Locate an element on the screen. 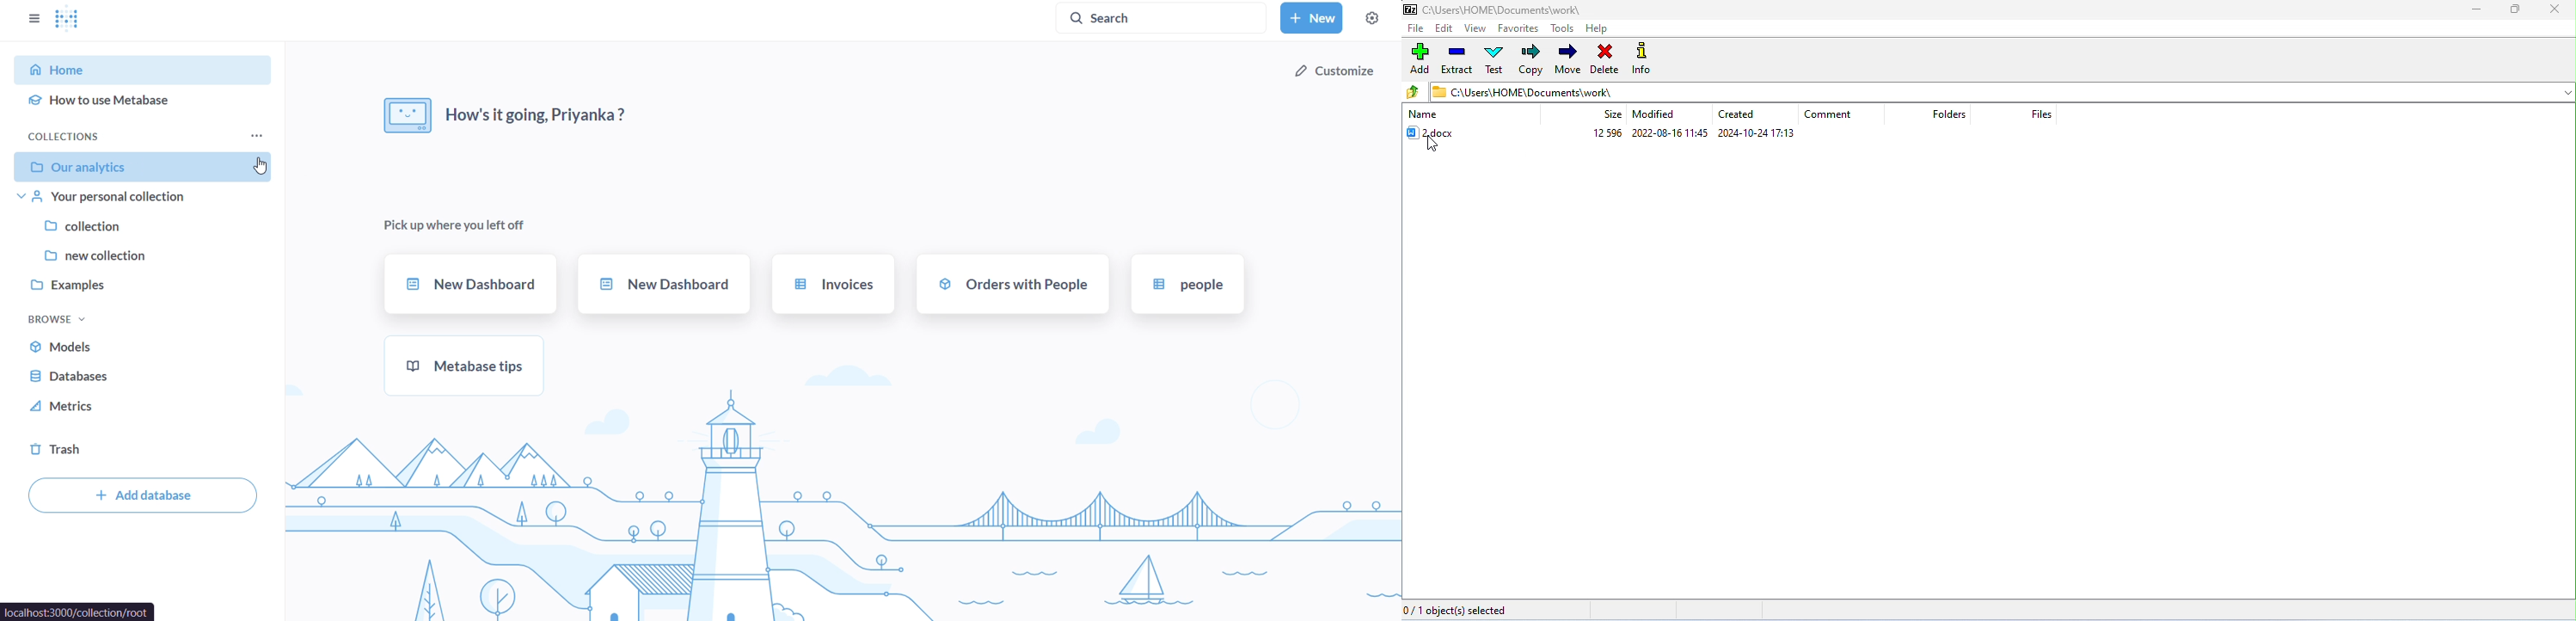 This screenshot has height=644, width=2576. cursor is located at coordinates (264, 165).